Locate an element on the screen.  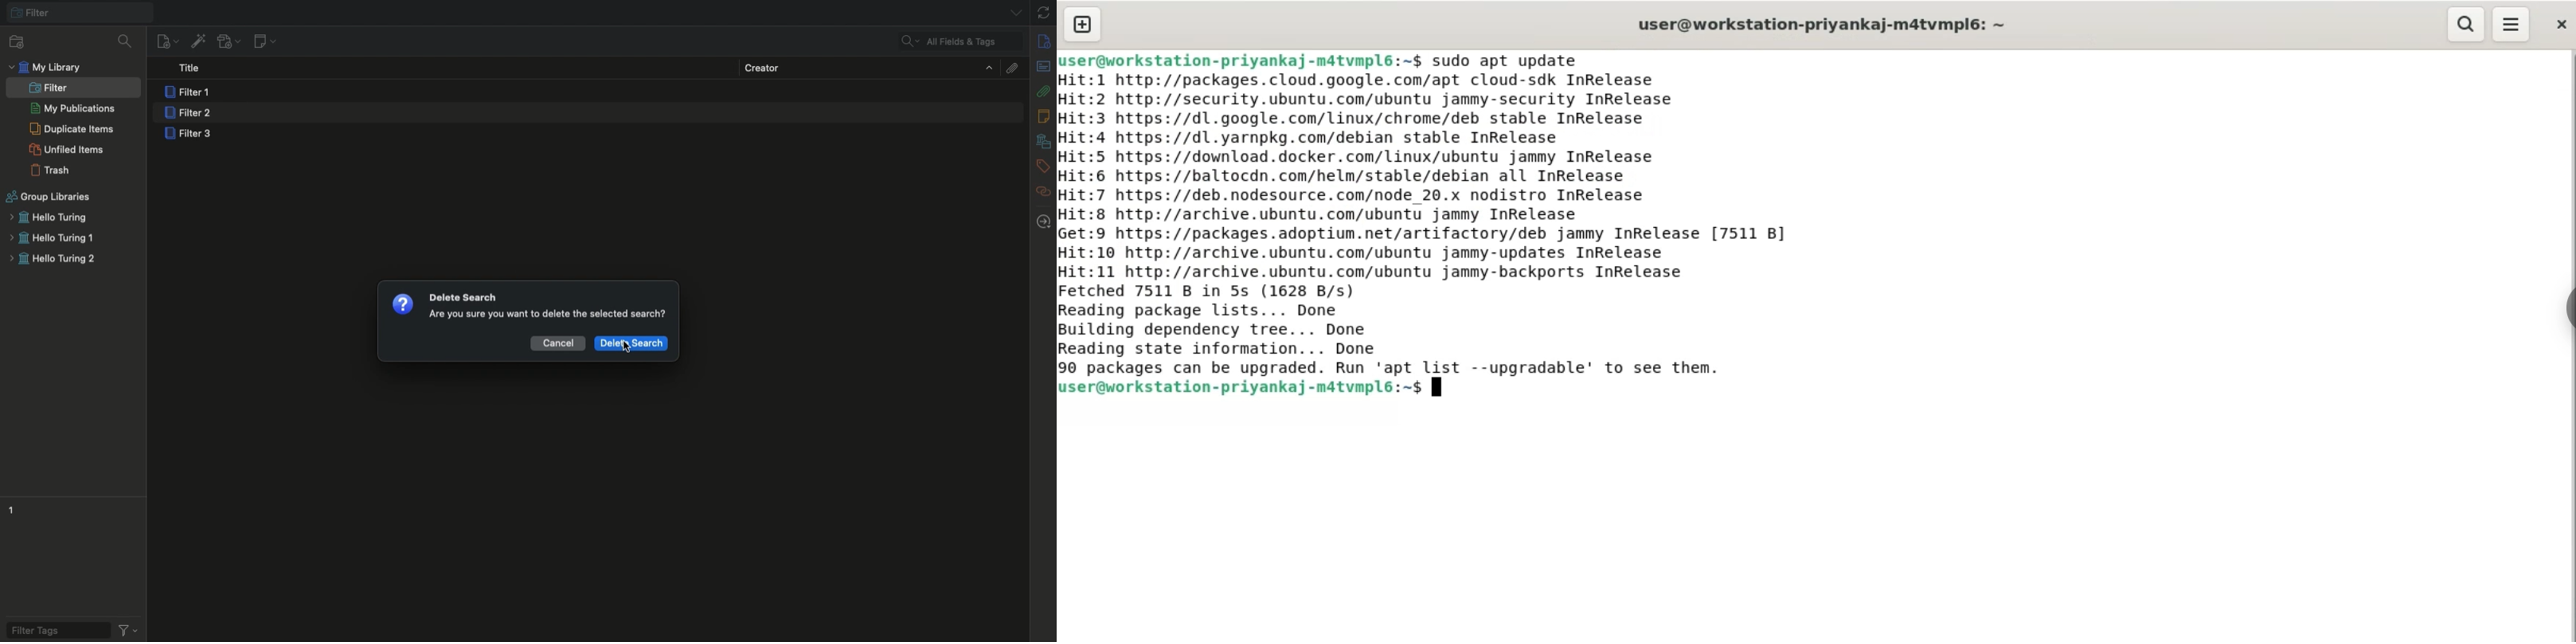
Filter 2 is located at coordinates (187, 114).